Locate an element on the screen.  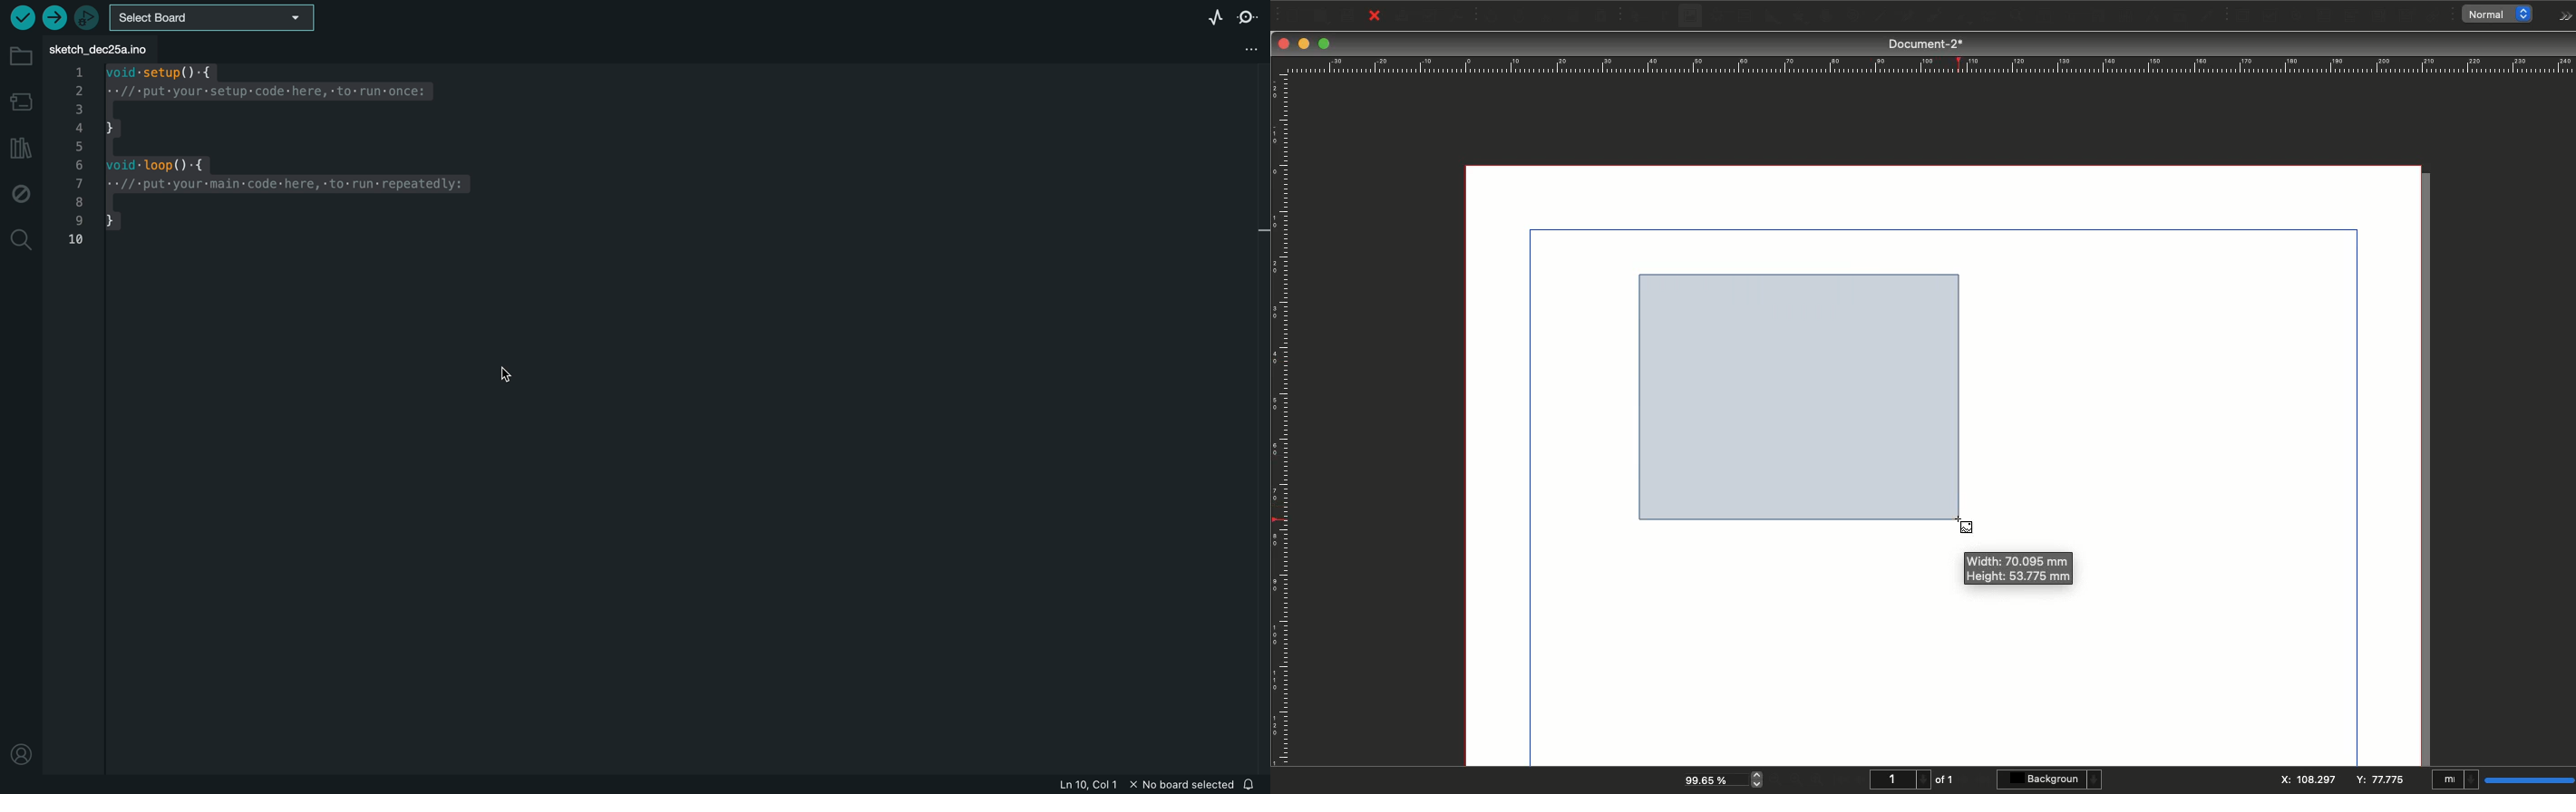
PDF radio button is located at coordinates (2298, 16).